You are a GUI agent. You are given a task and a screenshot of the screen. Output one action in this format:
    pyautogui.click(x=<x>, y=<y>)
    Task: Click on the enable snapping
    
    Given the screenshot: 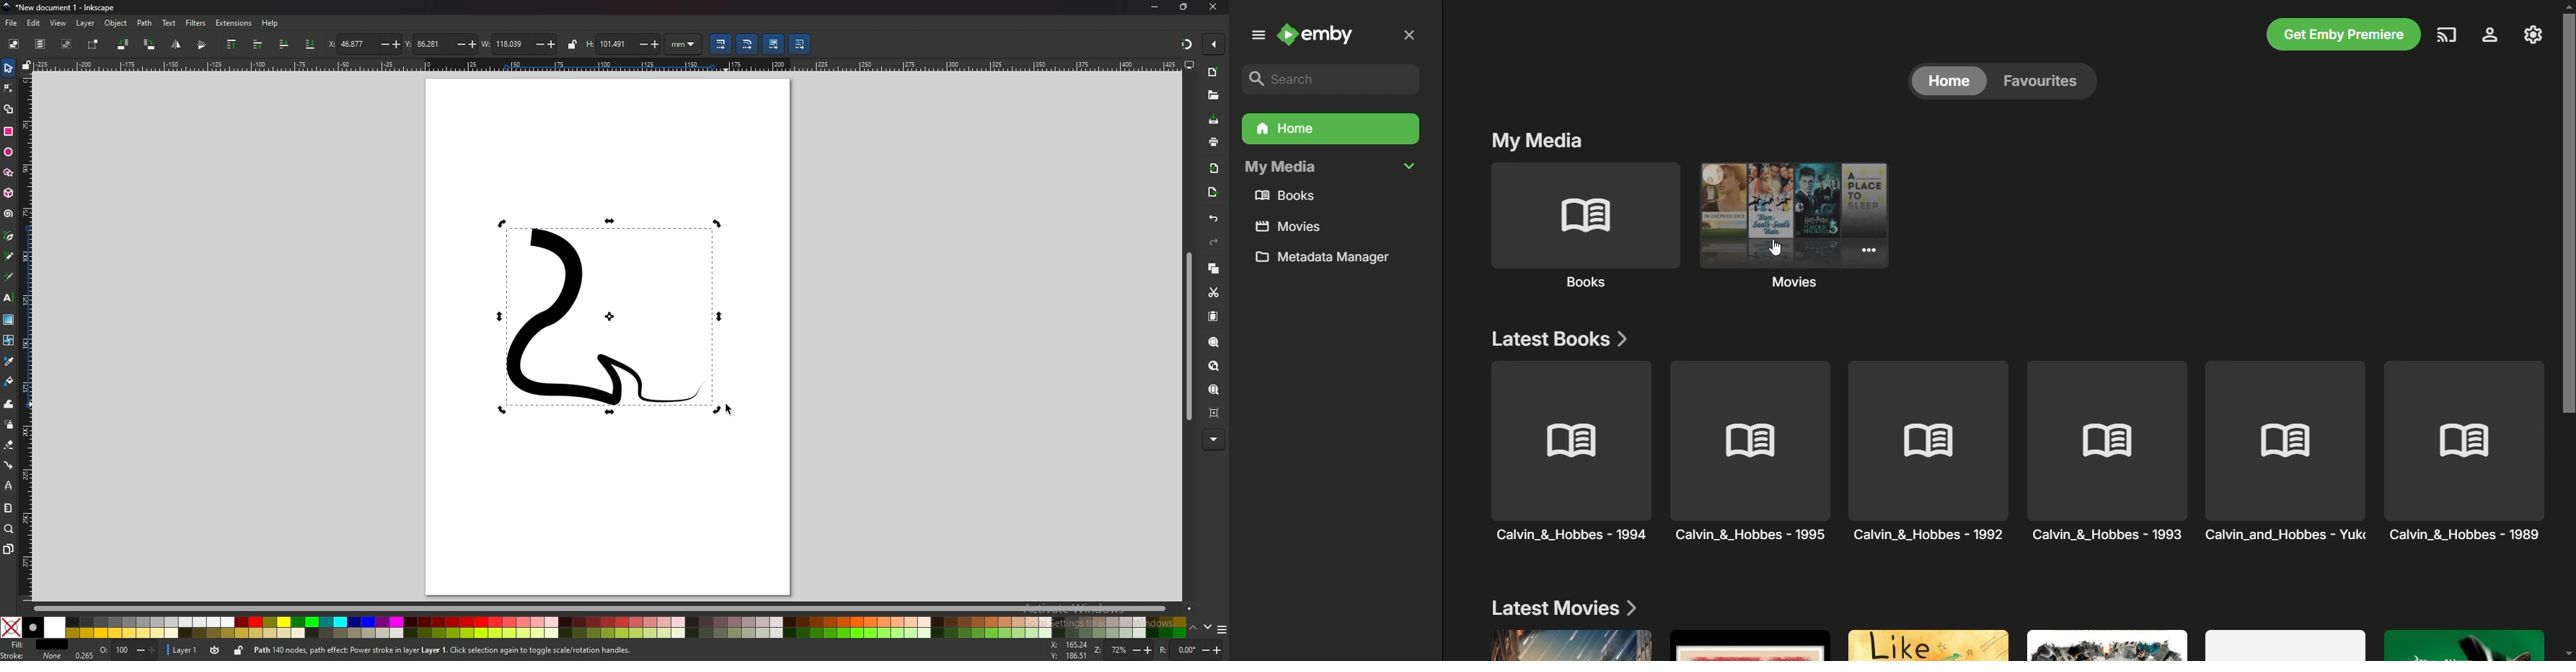 What is the action you would take?
    pyautogui.click(x=1214, y=43)
    